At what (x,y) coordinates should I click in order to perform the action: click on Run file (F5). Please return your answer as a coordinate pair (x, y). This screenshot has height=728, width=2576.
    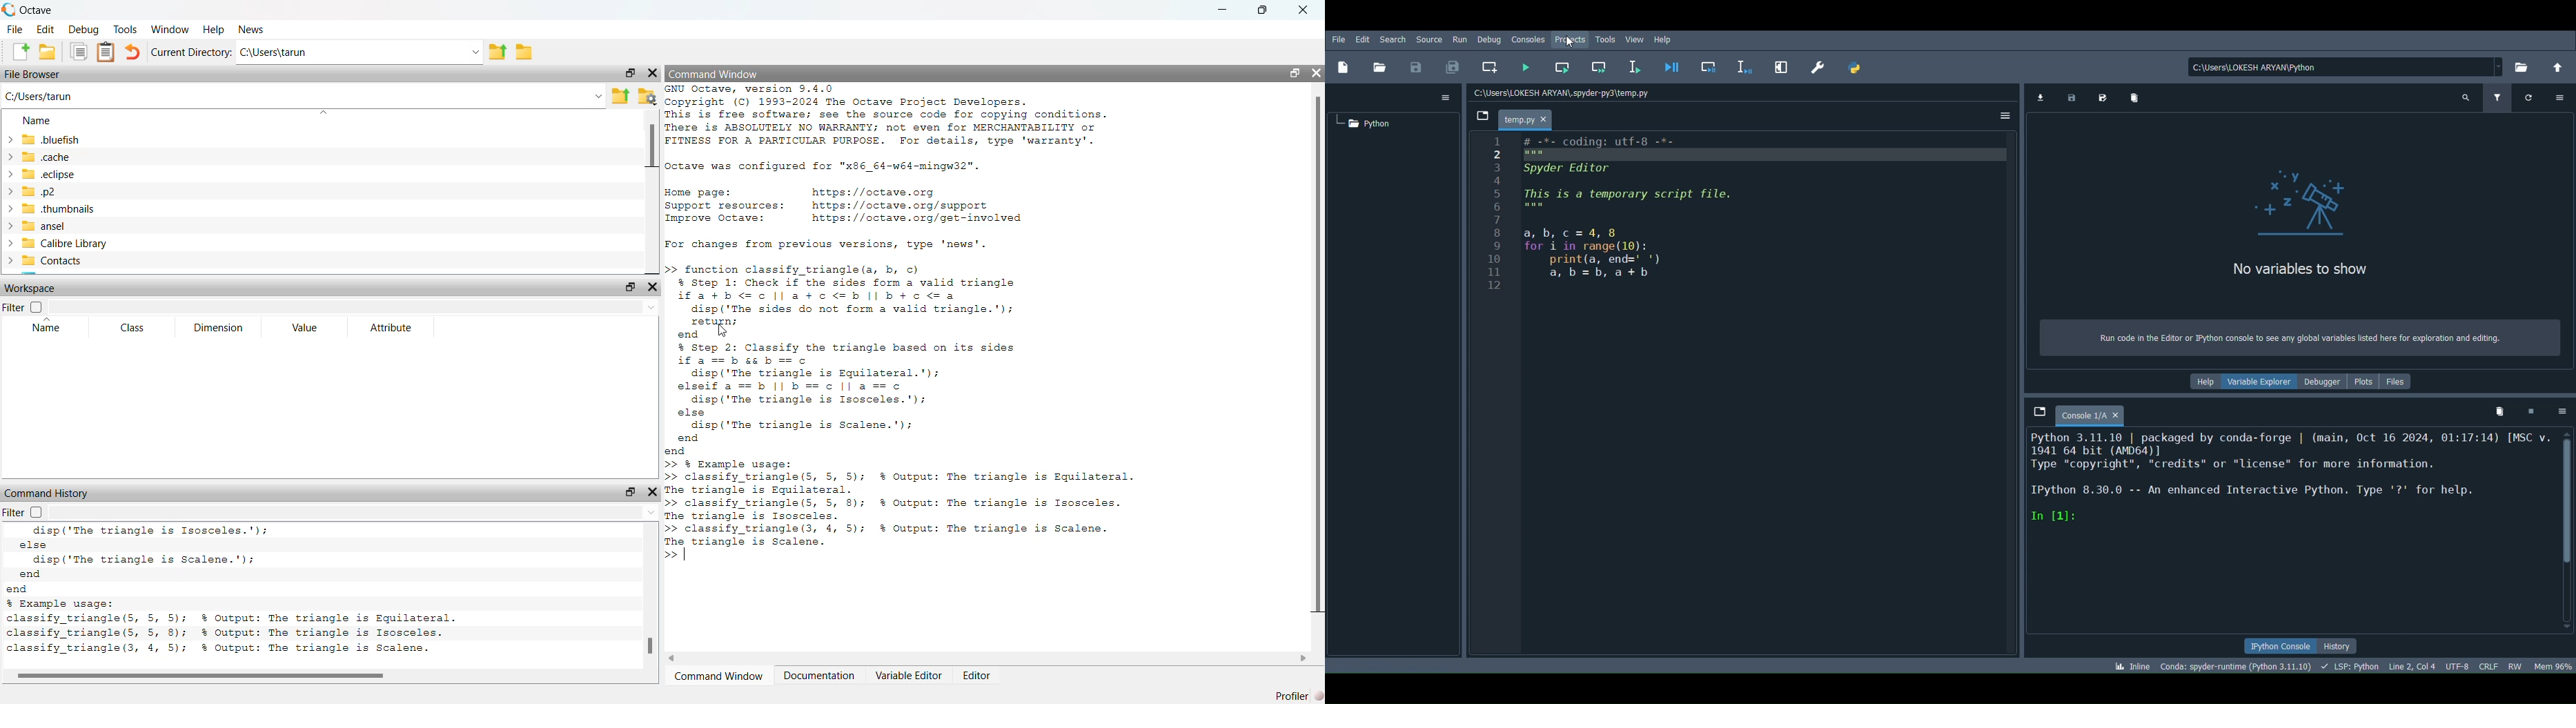
    Looking at the image, I should click on (1524, 69).